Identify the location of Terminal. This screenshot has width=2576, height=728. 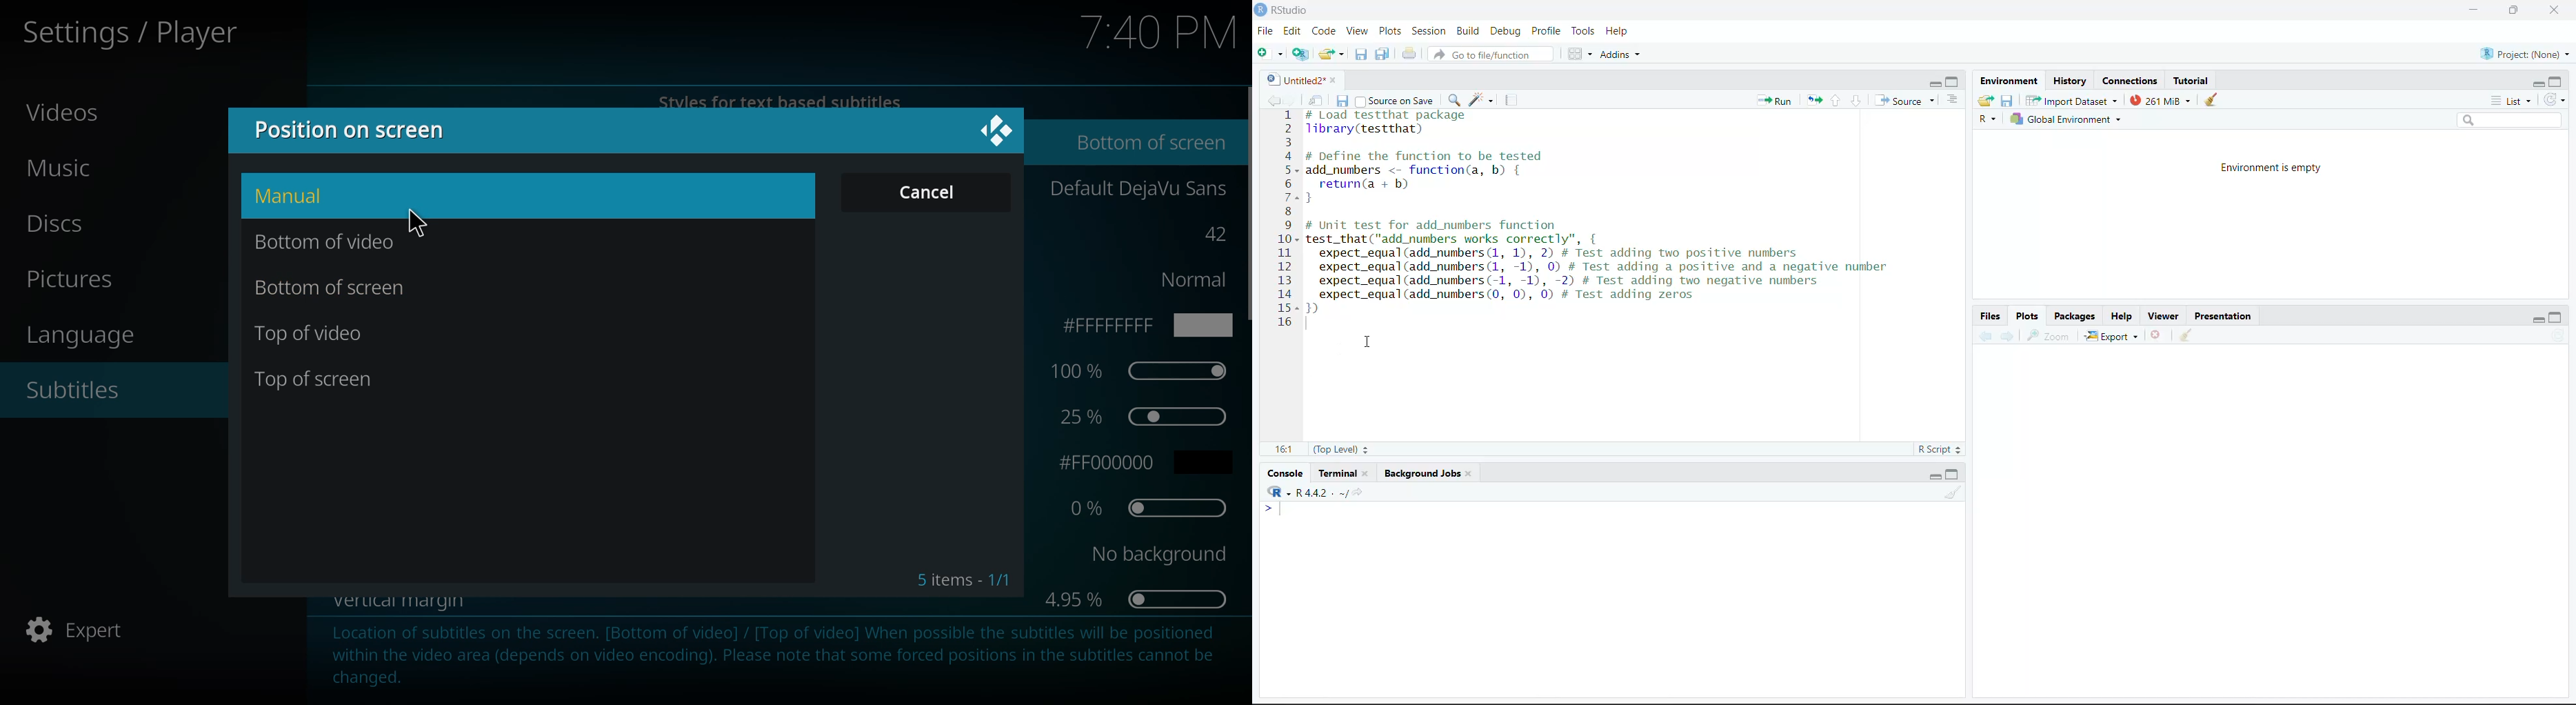
(1343, 473).